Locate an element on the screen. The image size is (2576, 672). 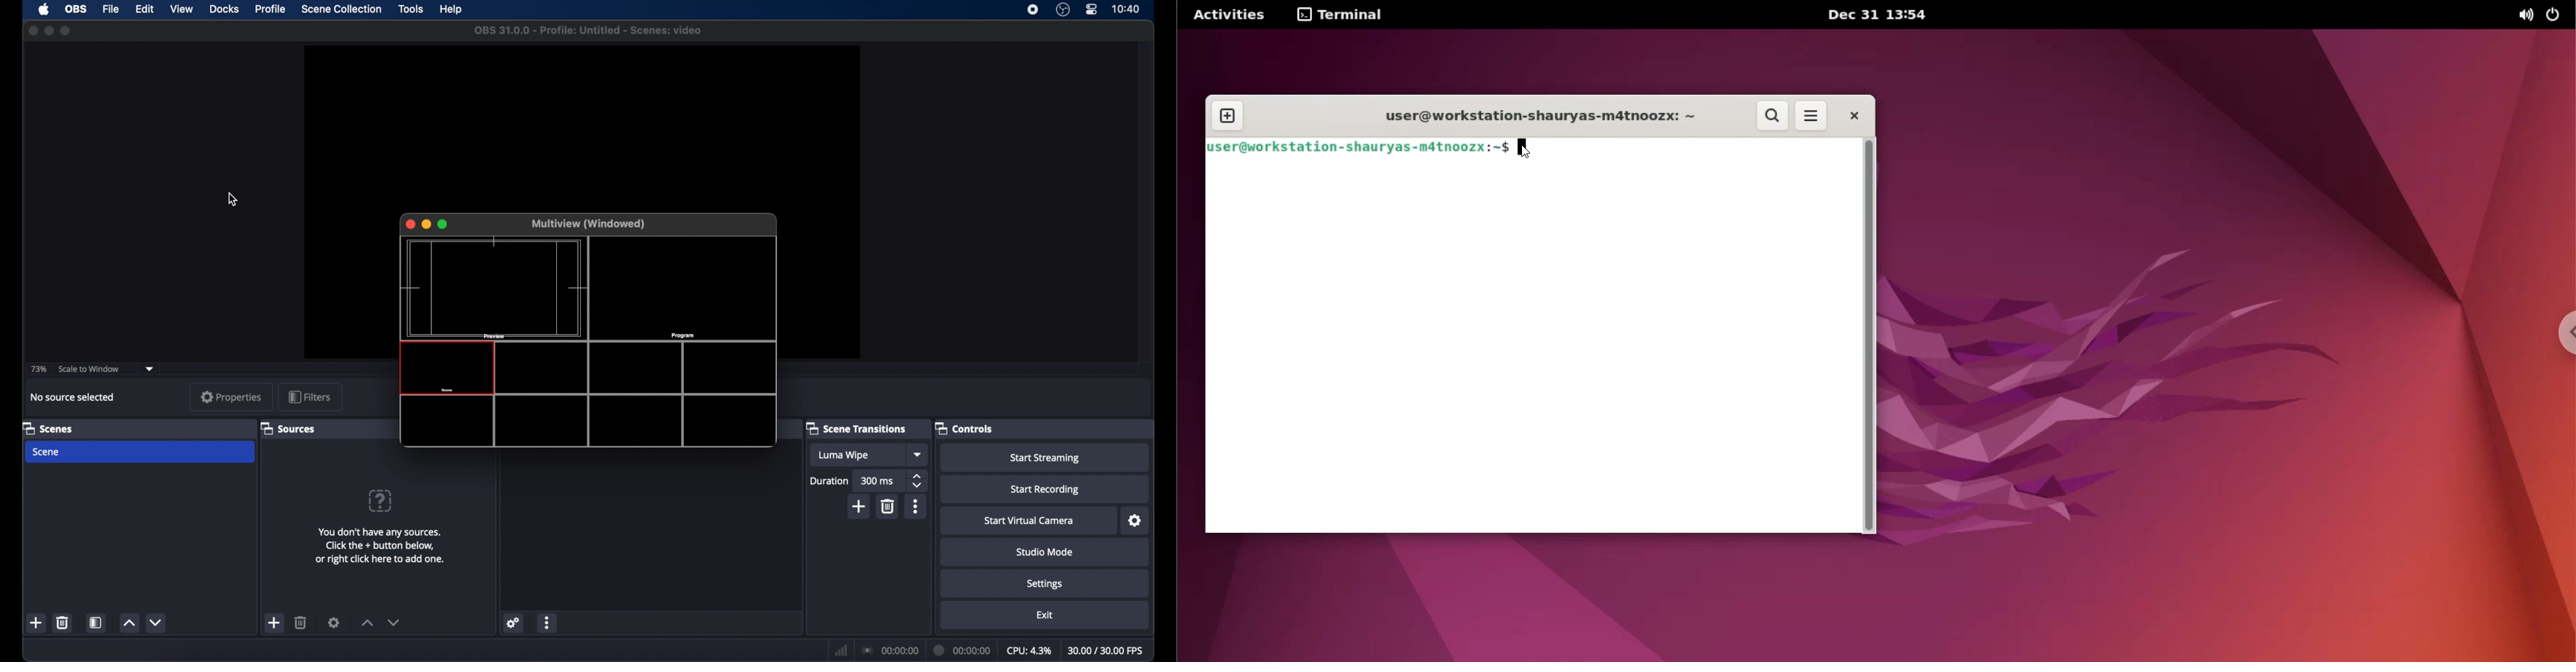
close is located at coordinates (1851, 117).